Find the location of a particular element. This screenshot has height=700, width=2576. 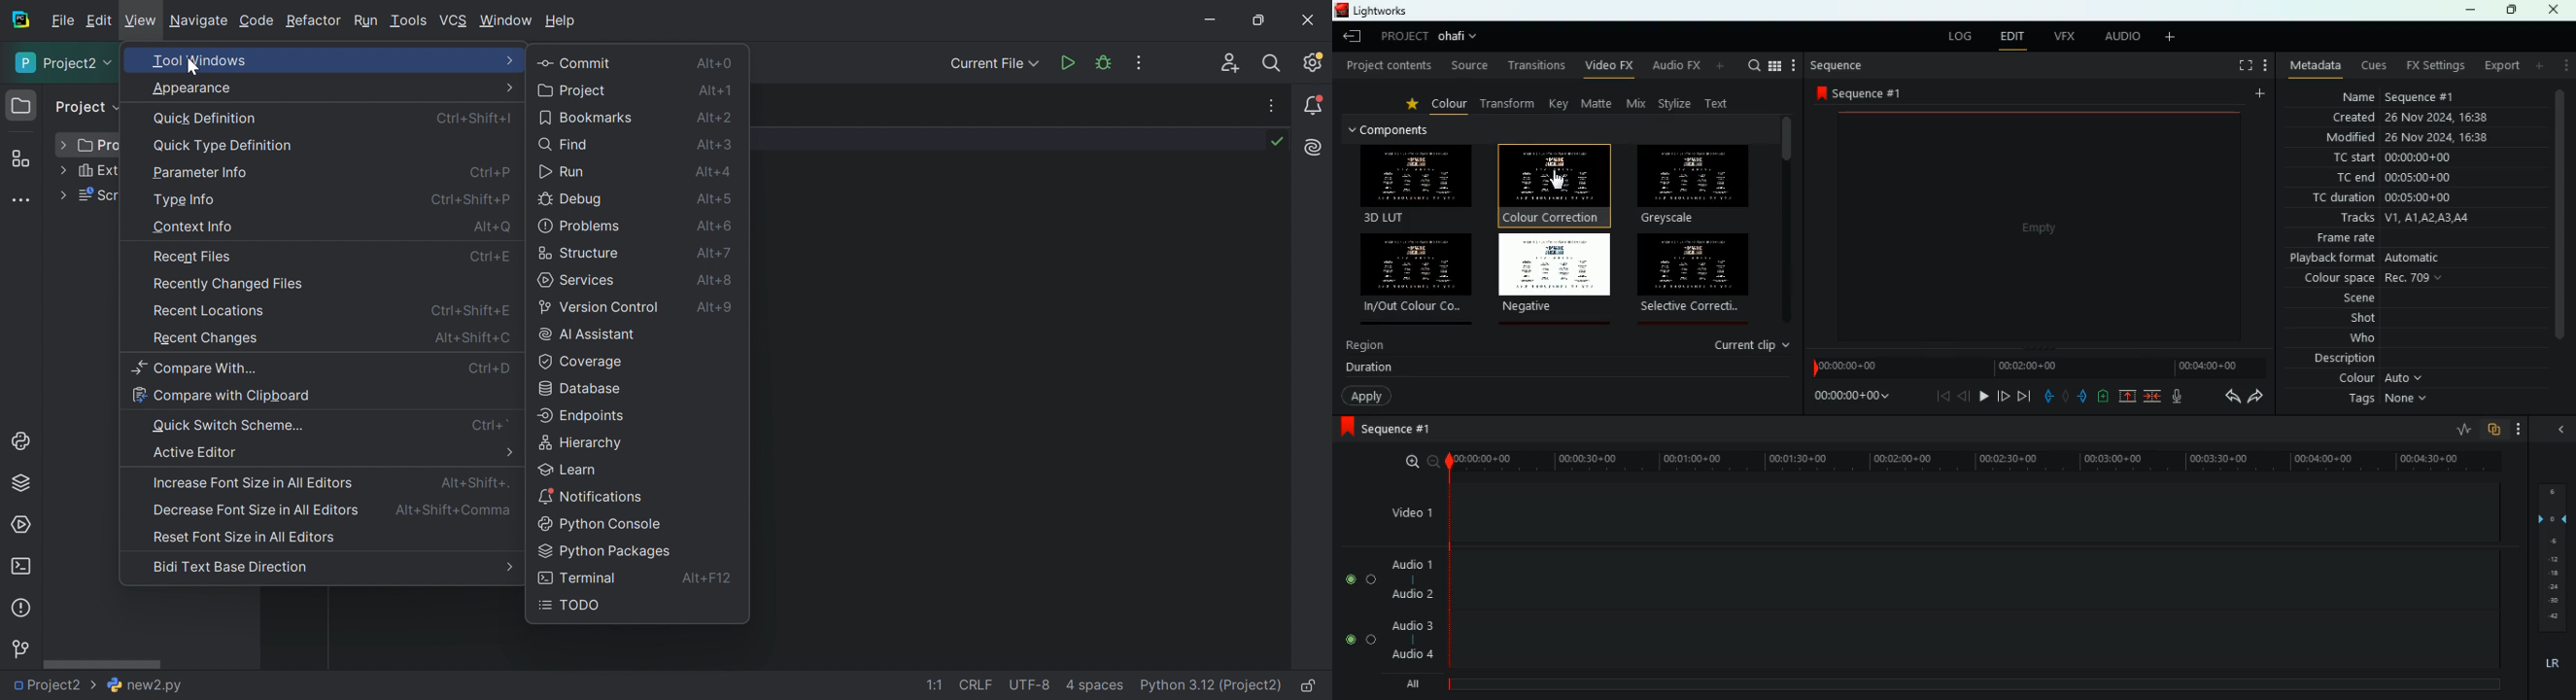

Python Packages is located at coordinates (22, 485).